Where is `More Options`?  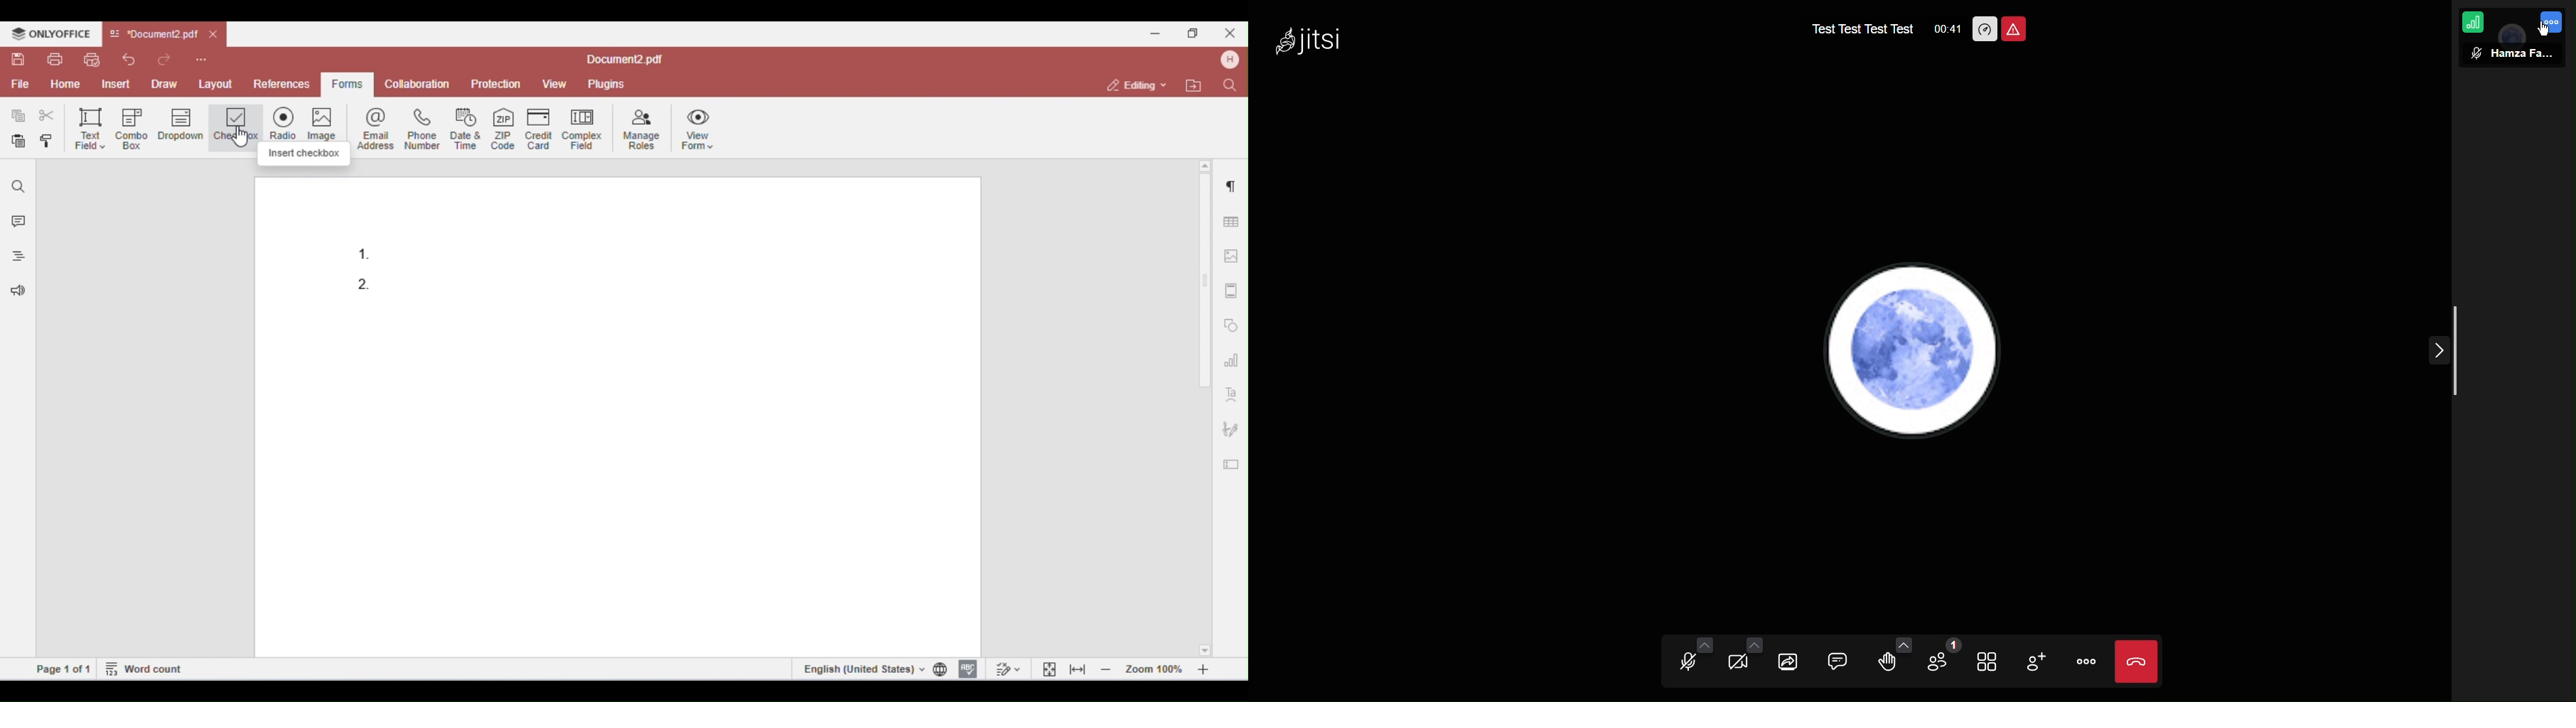
More Options is located at coordinates (2556, 23).